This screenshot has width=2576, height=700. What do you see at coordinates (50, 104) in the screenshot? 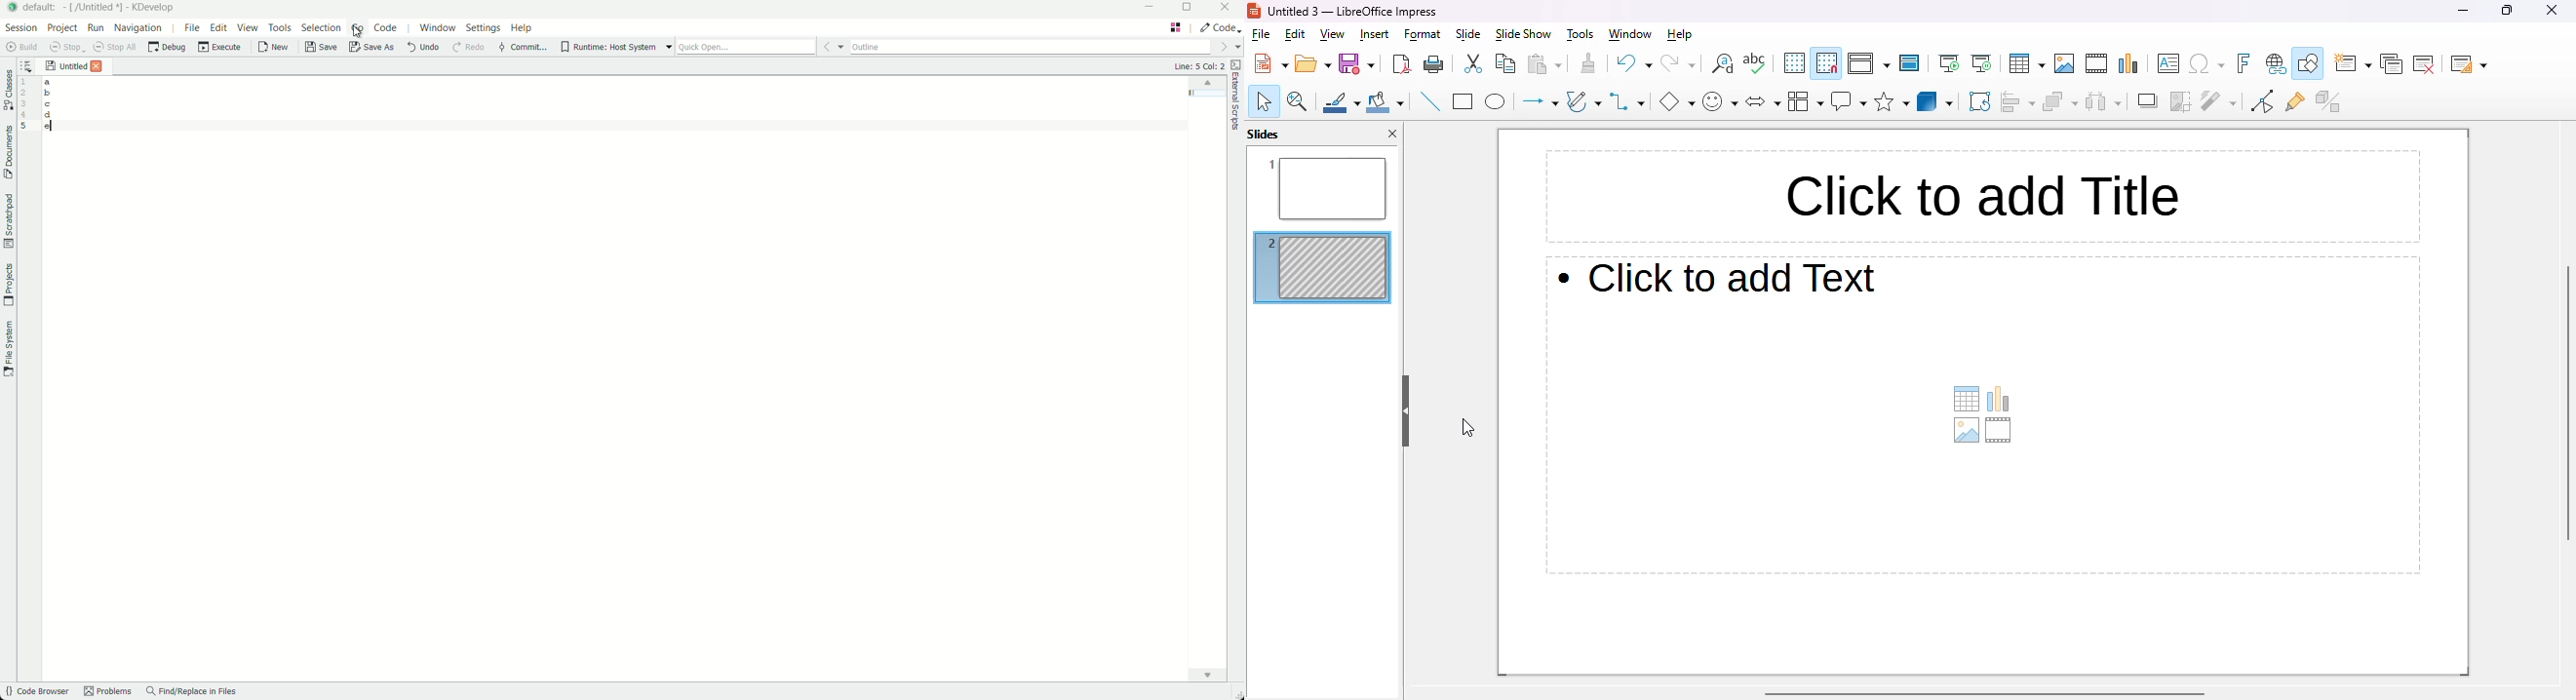
I see `c` at bounding box center [50, 104].